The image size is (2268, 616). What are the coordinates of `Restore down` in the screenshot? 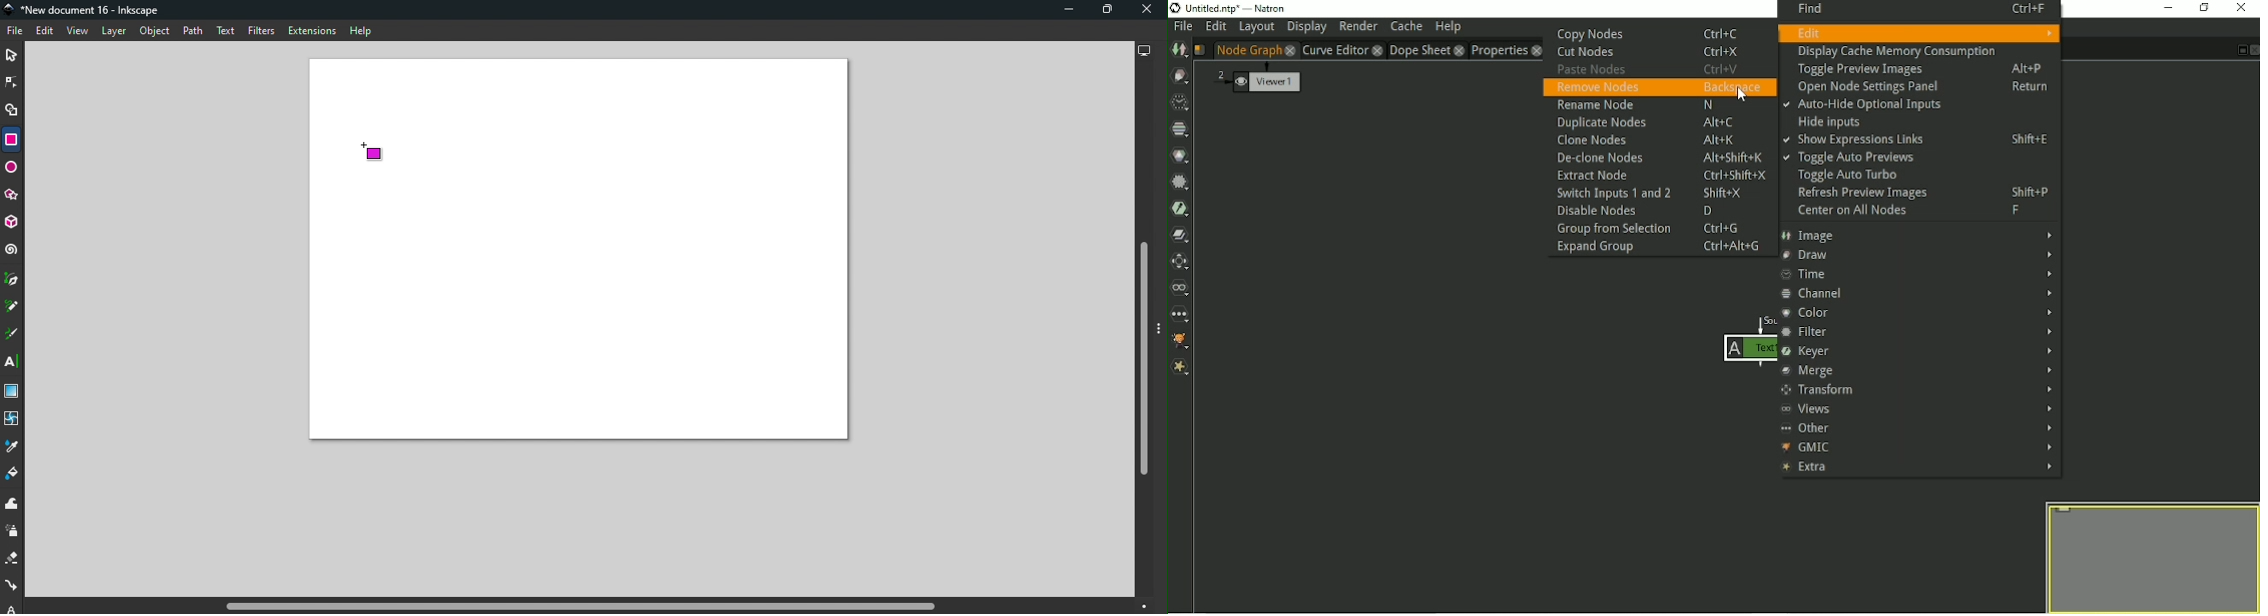 It's located at (2205, 8).